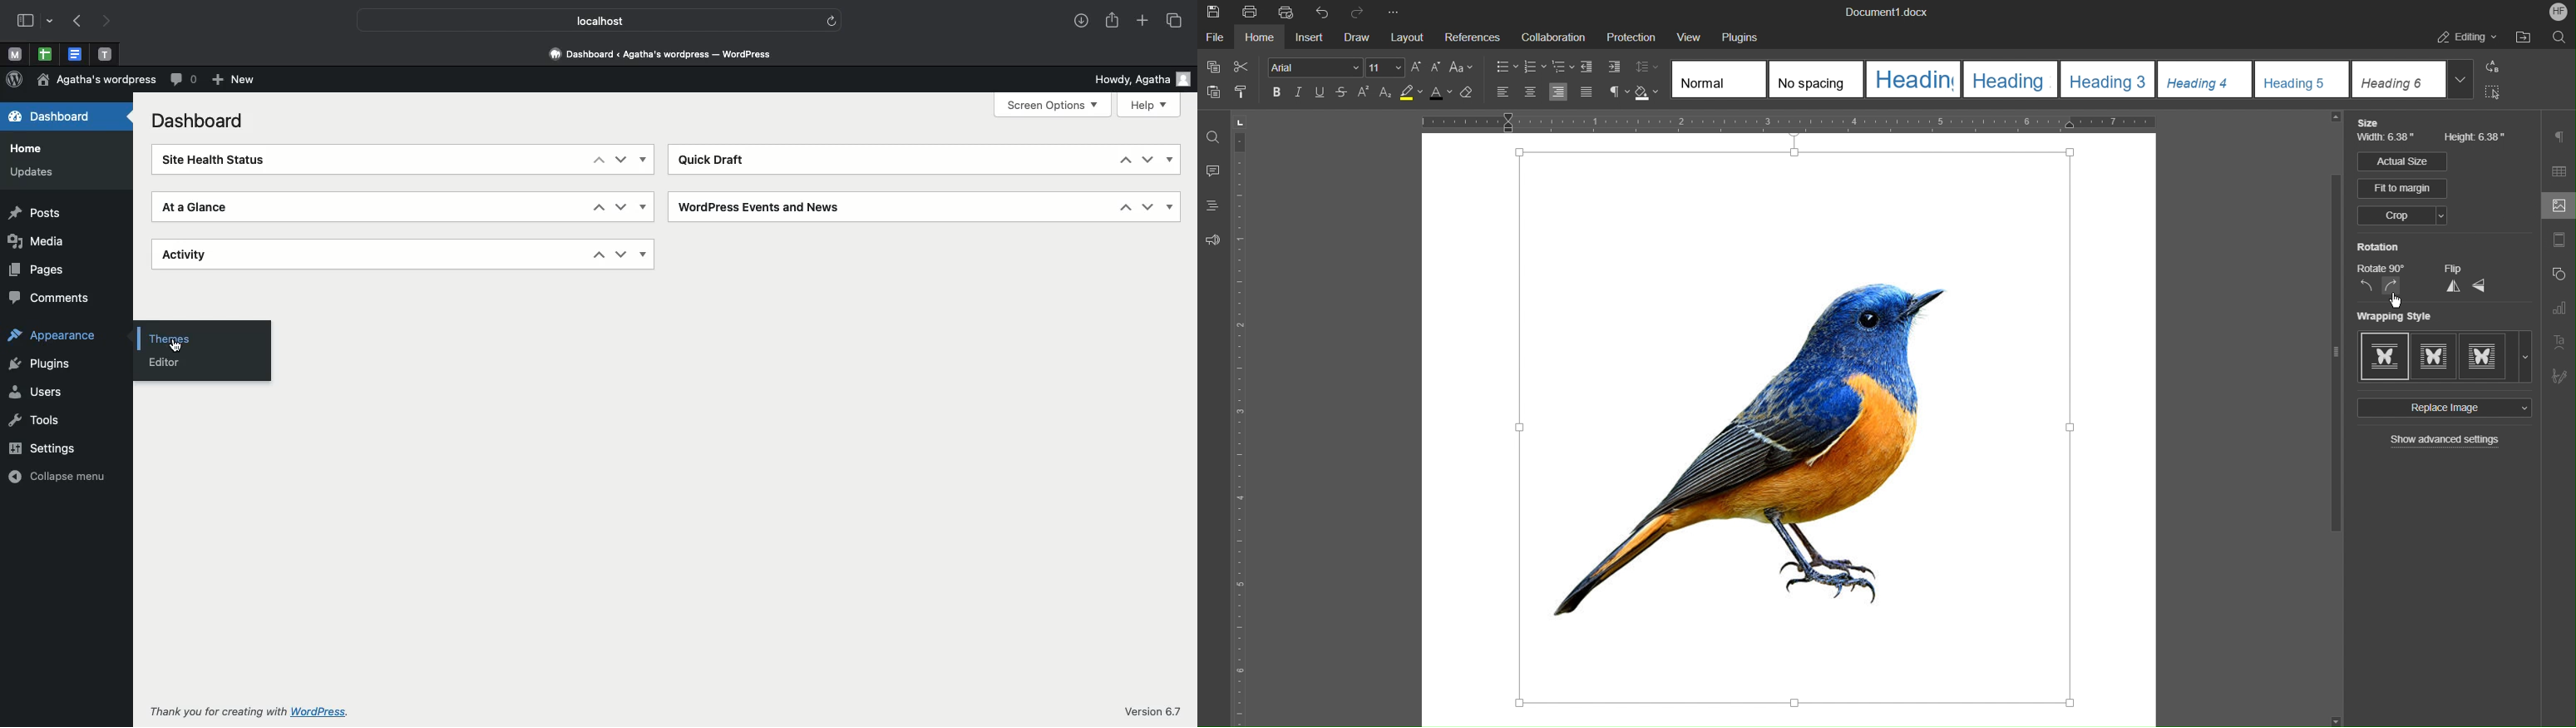 The width and height of the screenshot is (2576, 728). What do you see at coordinates (1529, 93) in the screenshot?
I see `Align Center` at bounding box center [1529, 93].